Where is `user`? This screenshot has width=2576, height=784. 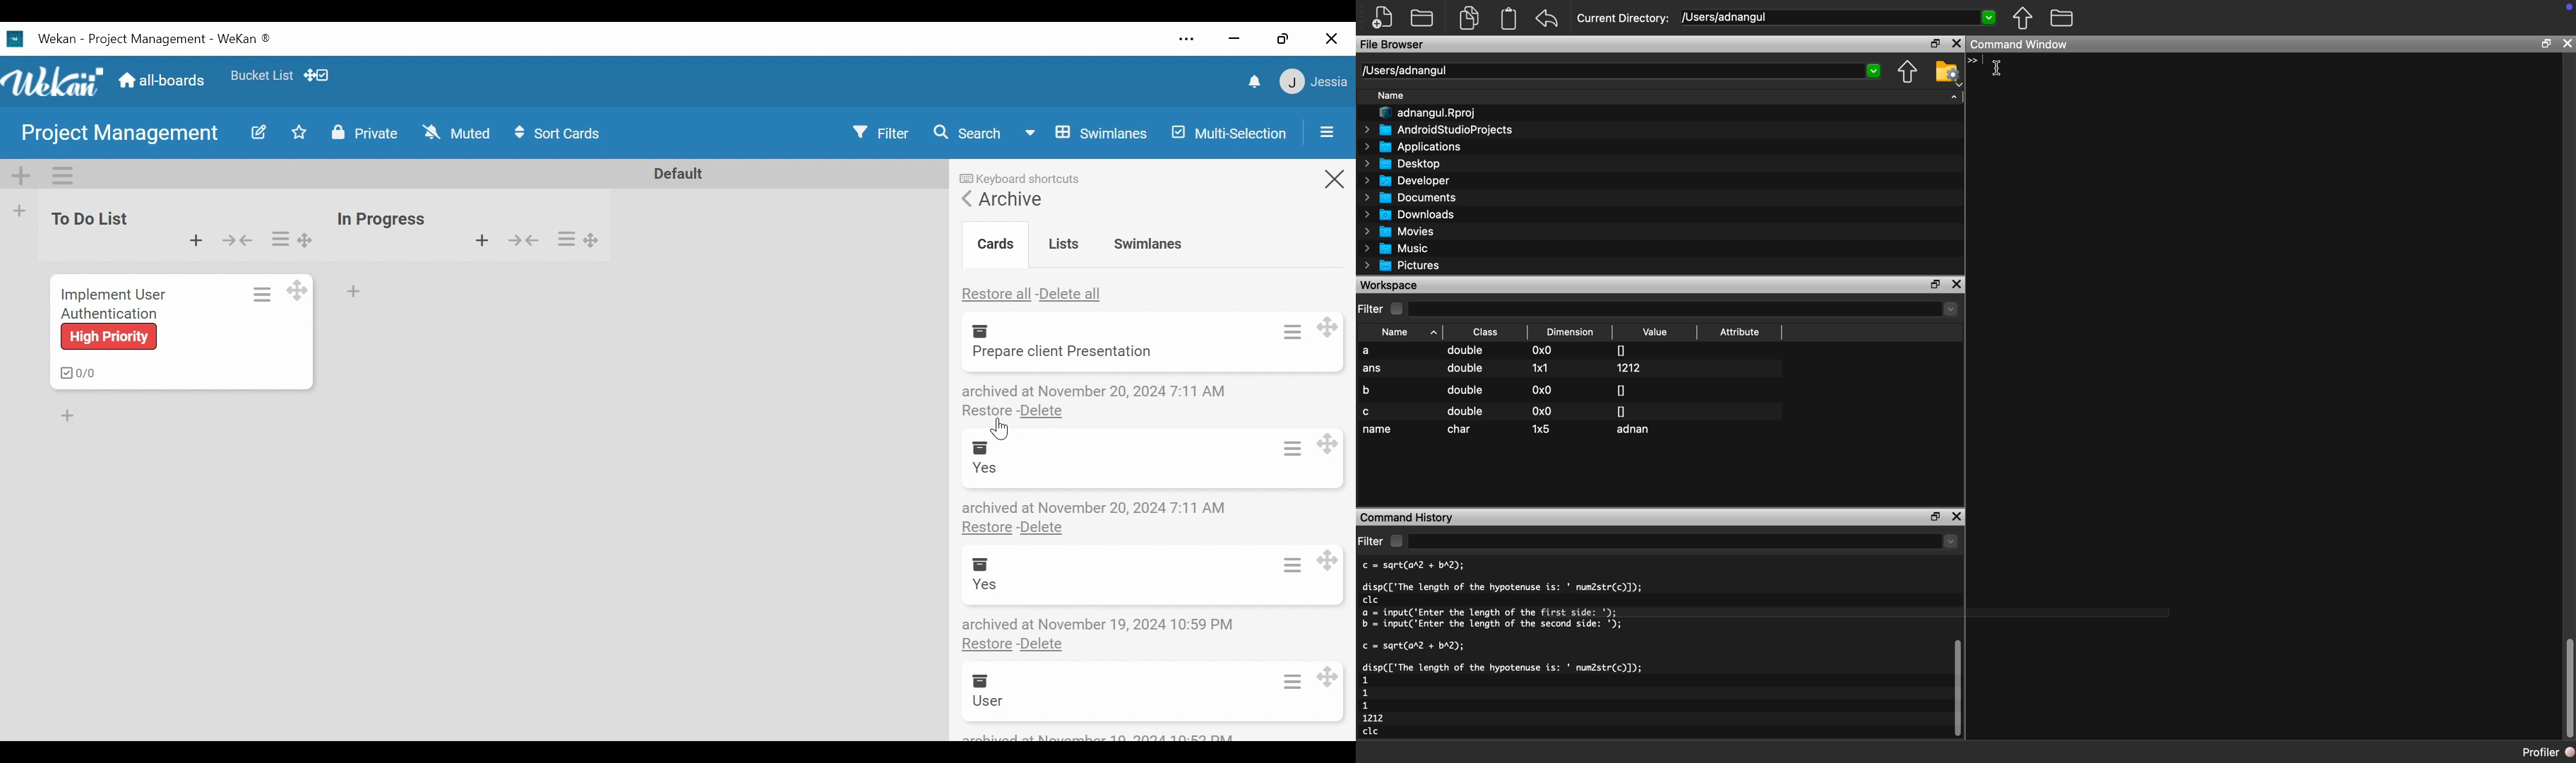 user is located at coordinates (988, 584).